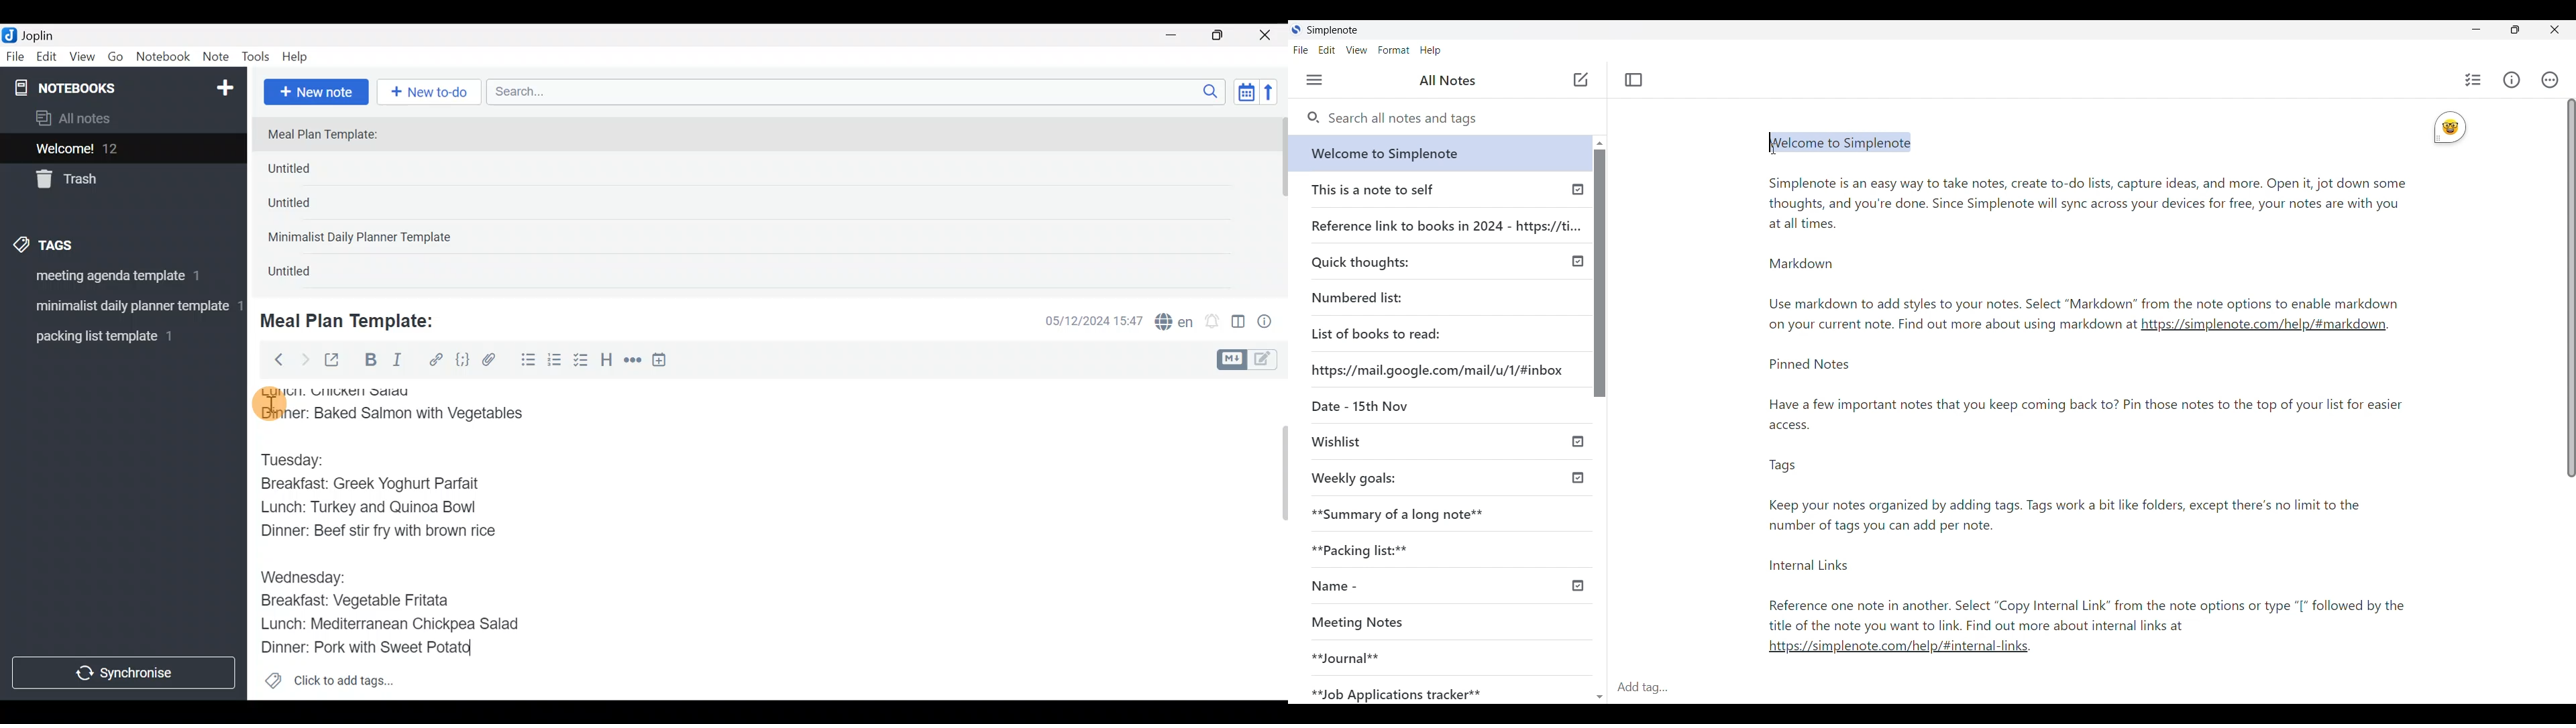 The width and height of the screenshot is (2576, 728). I want to click on Show interface in smaller tab, so click(2515, 29).